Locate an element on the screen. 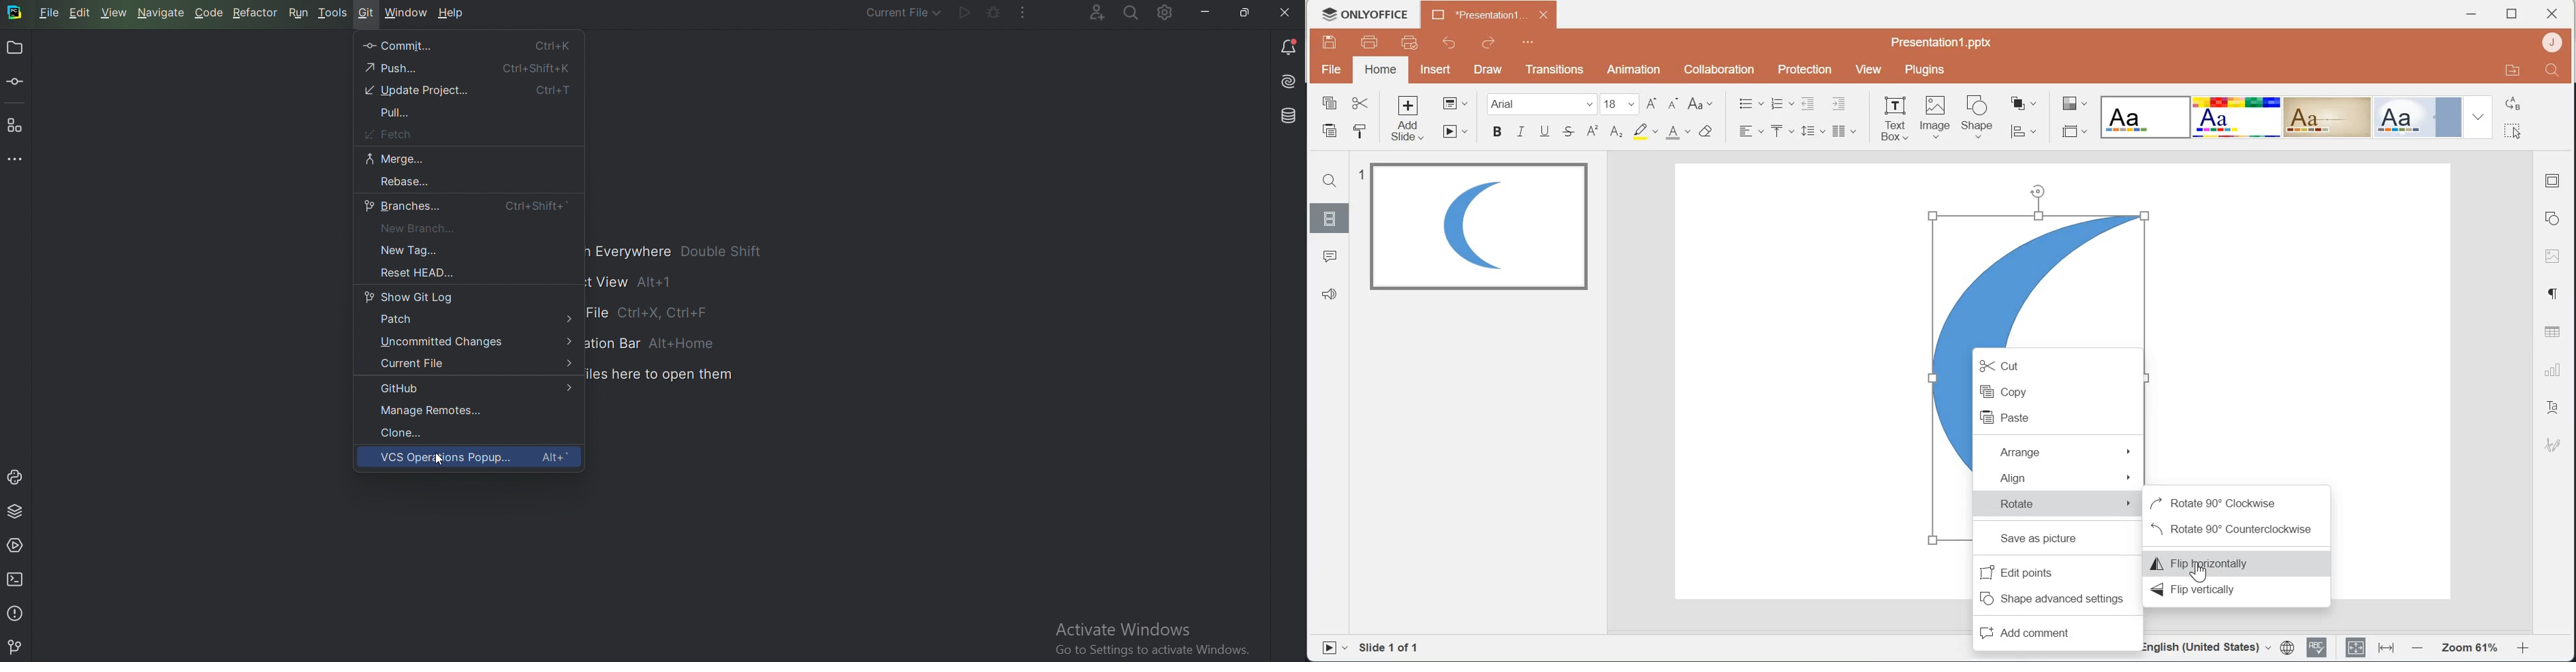  Python console is located at coordinates (18, 477).